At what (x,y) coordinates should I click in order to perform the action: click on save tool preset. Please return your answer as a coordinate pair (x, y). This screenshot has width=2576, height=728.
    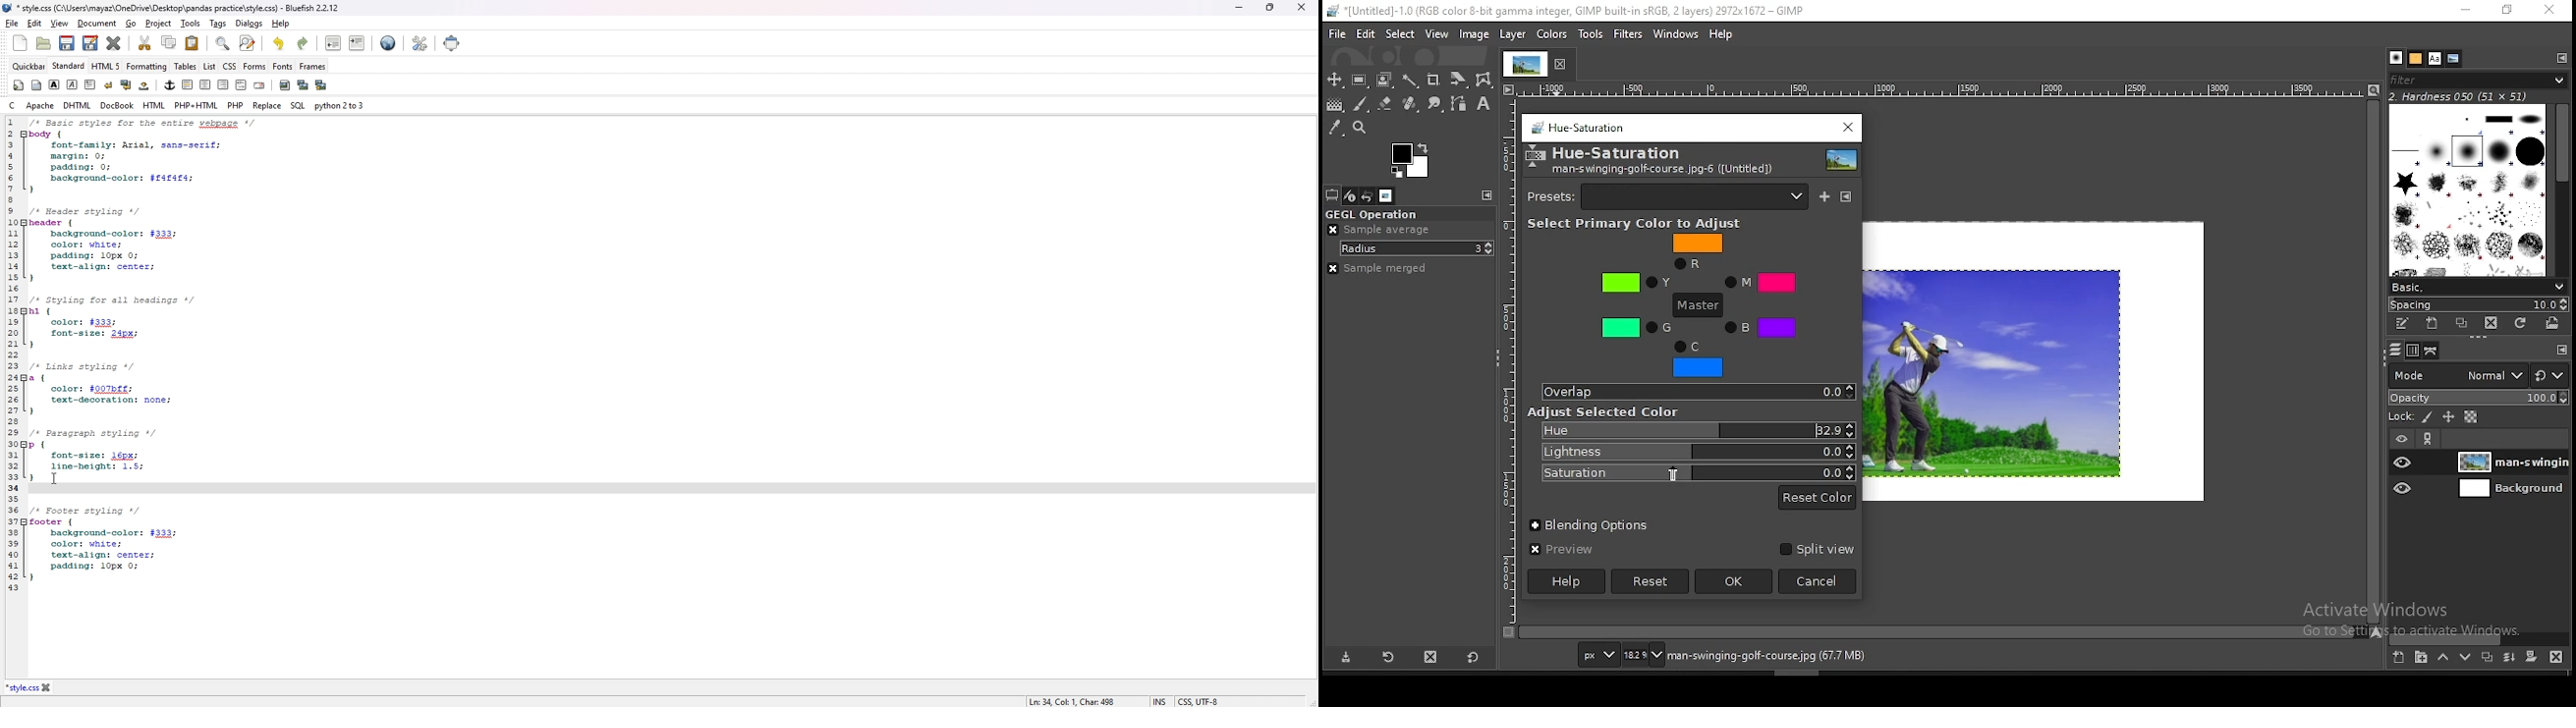
    Looking at the image, I should click on (1350, 657).